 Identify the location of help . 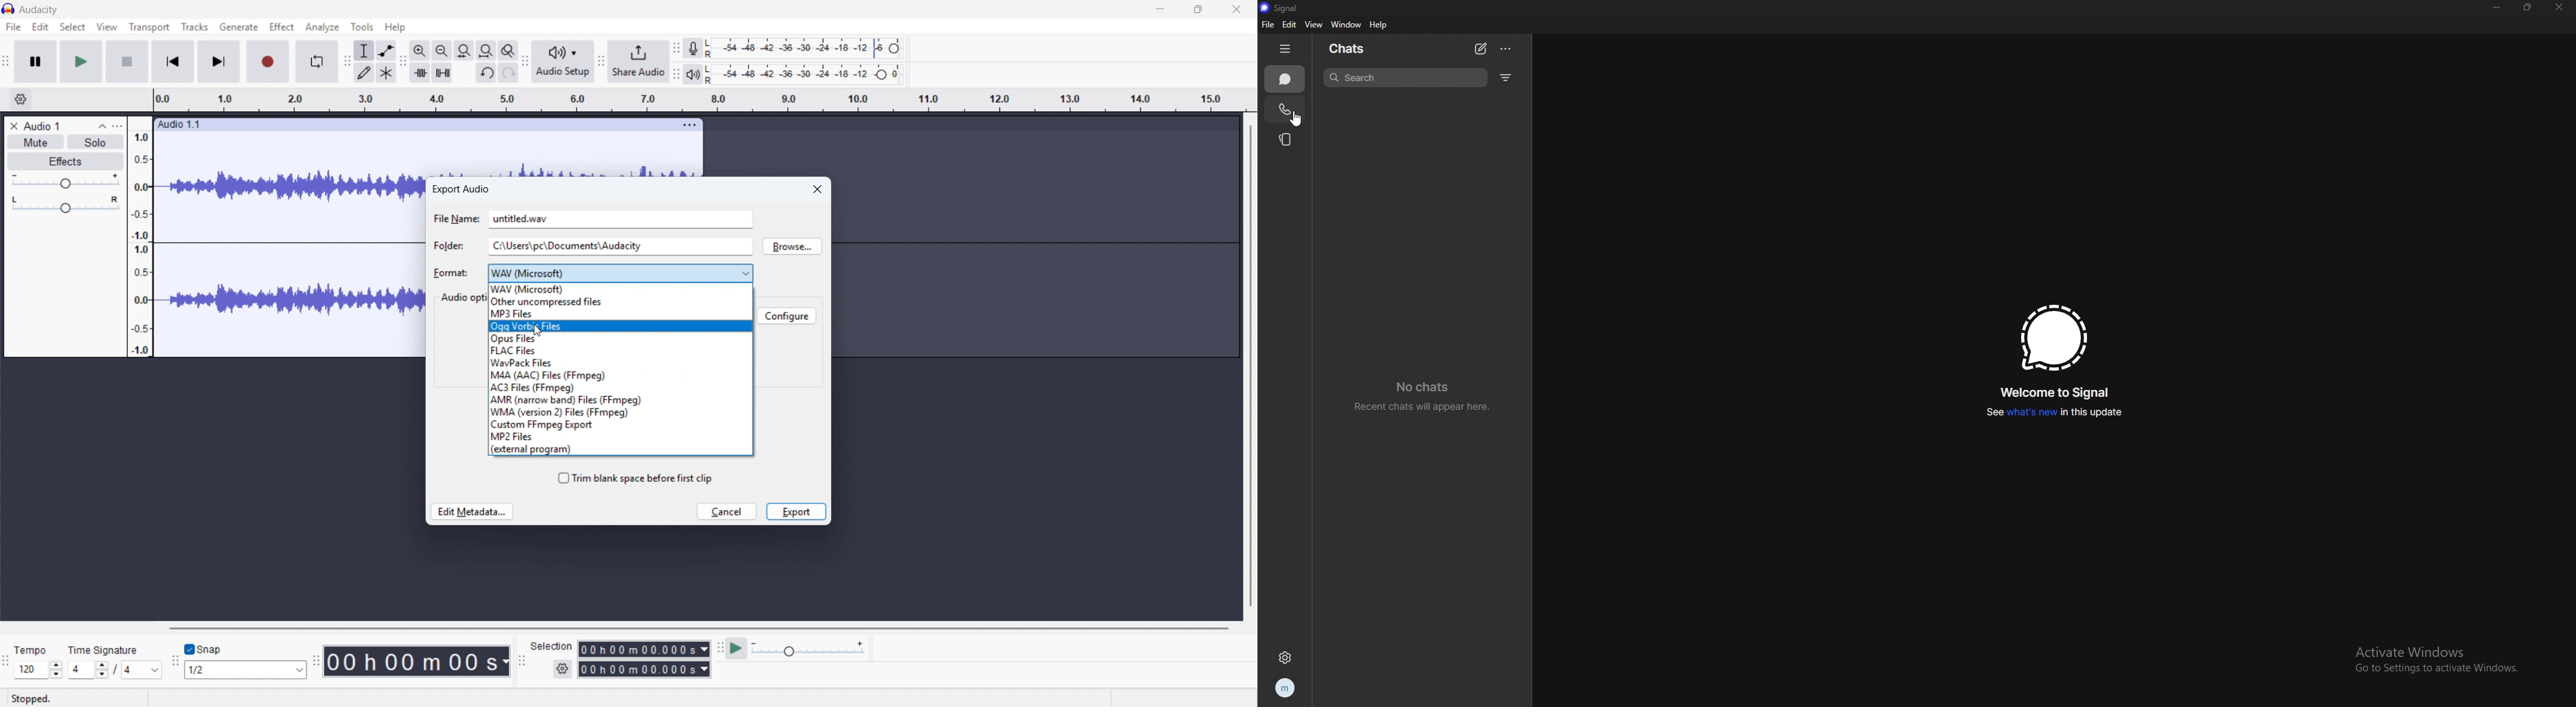
(396, 27).